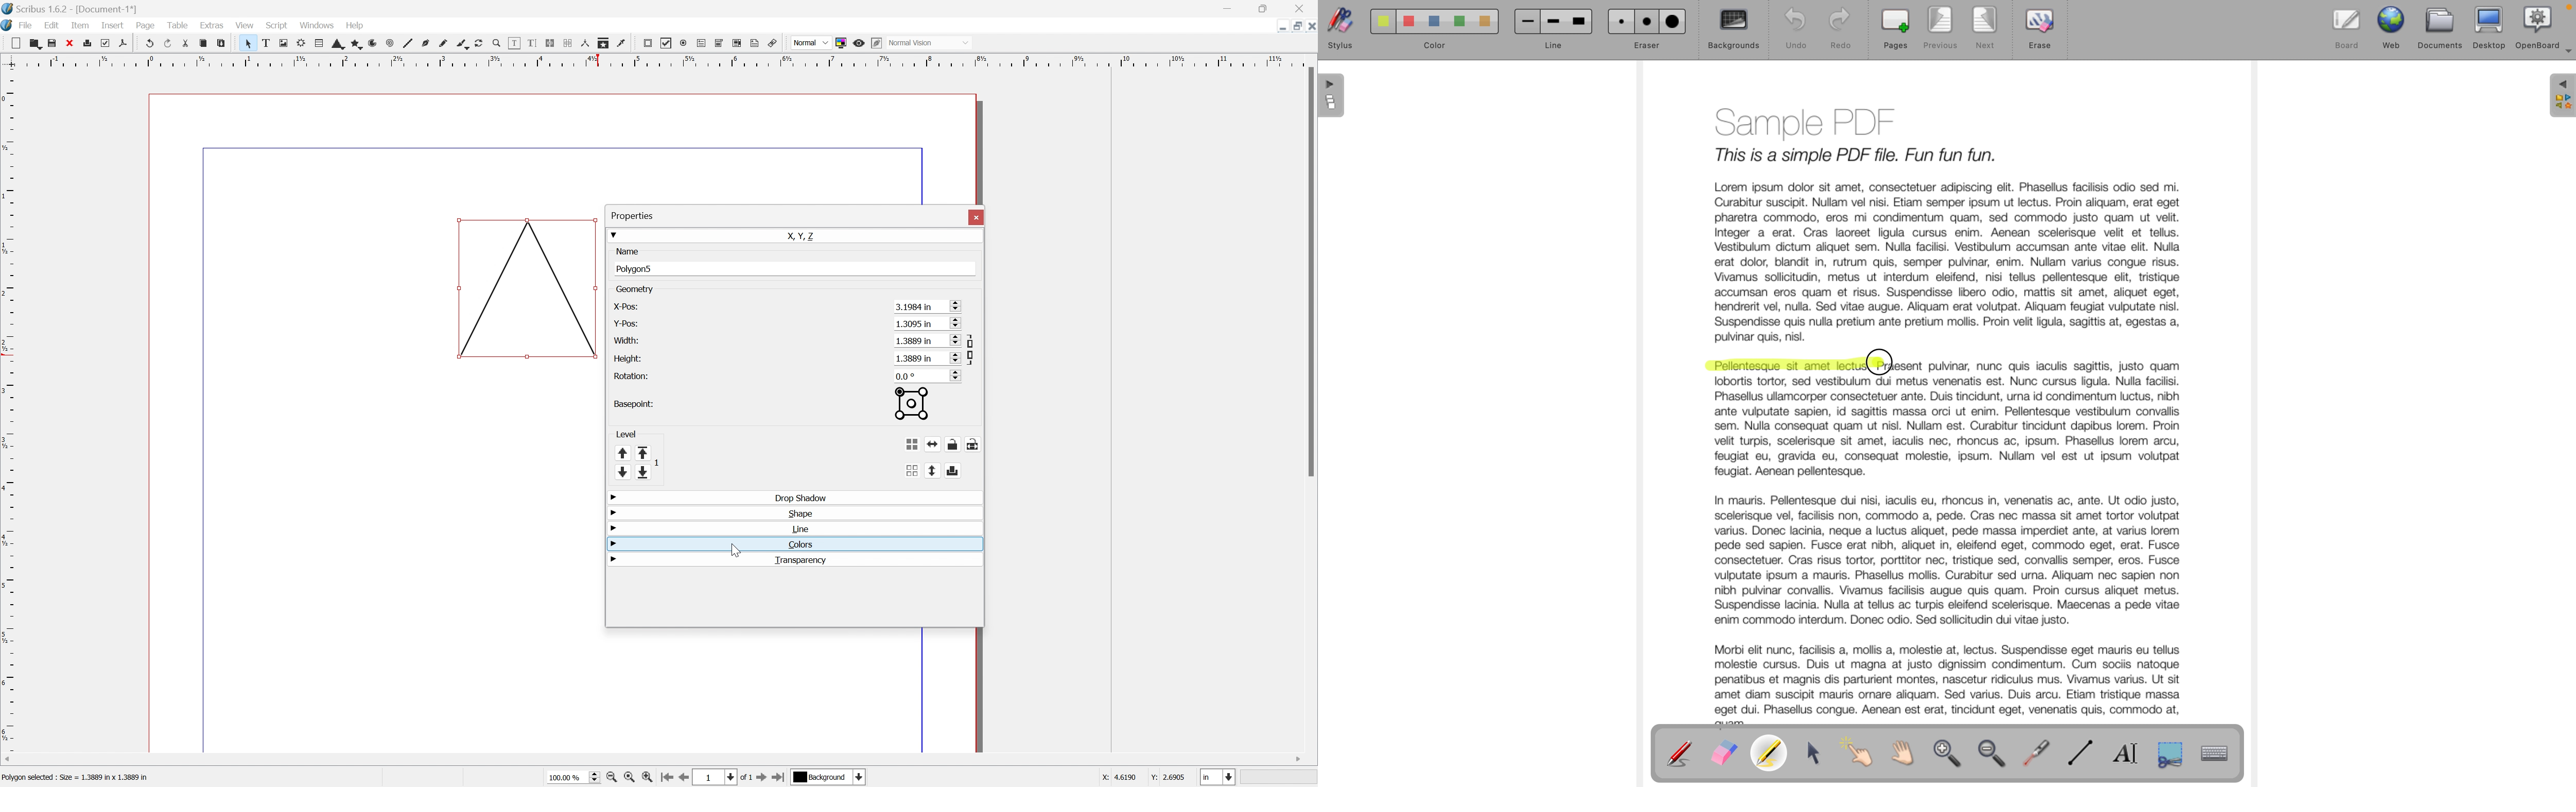 This screenshot has height=812, width=2576. I want to click on Cursor, so click(735, 548).